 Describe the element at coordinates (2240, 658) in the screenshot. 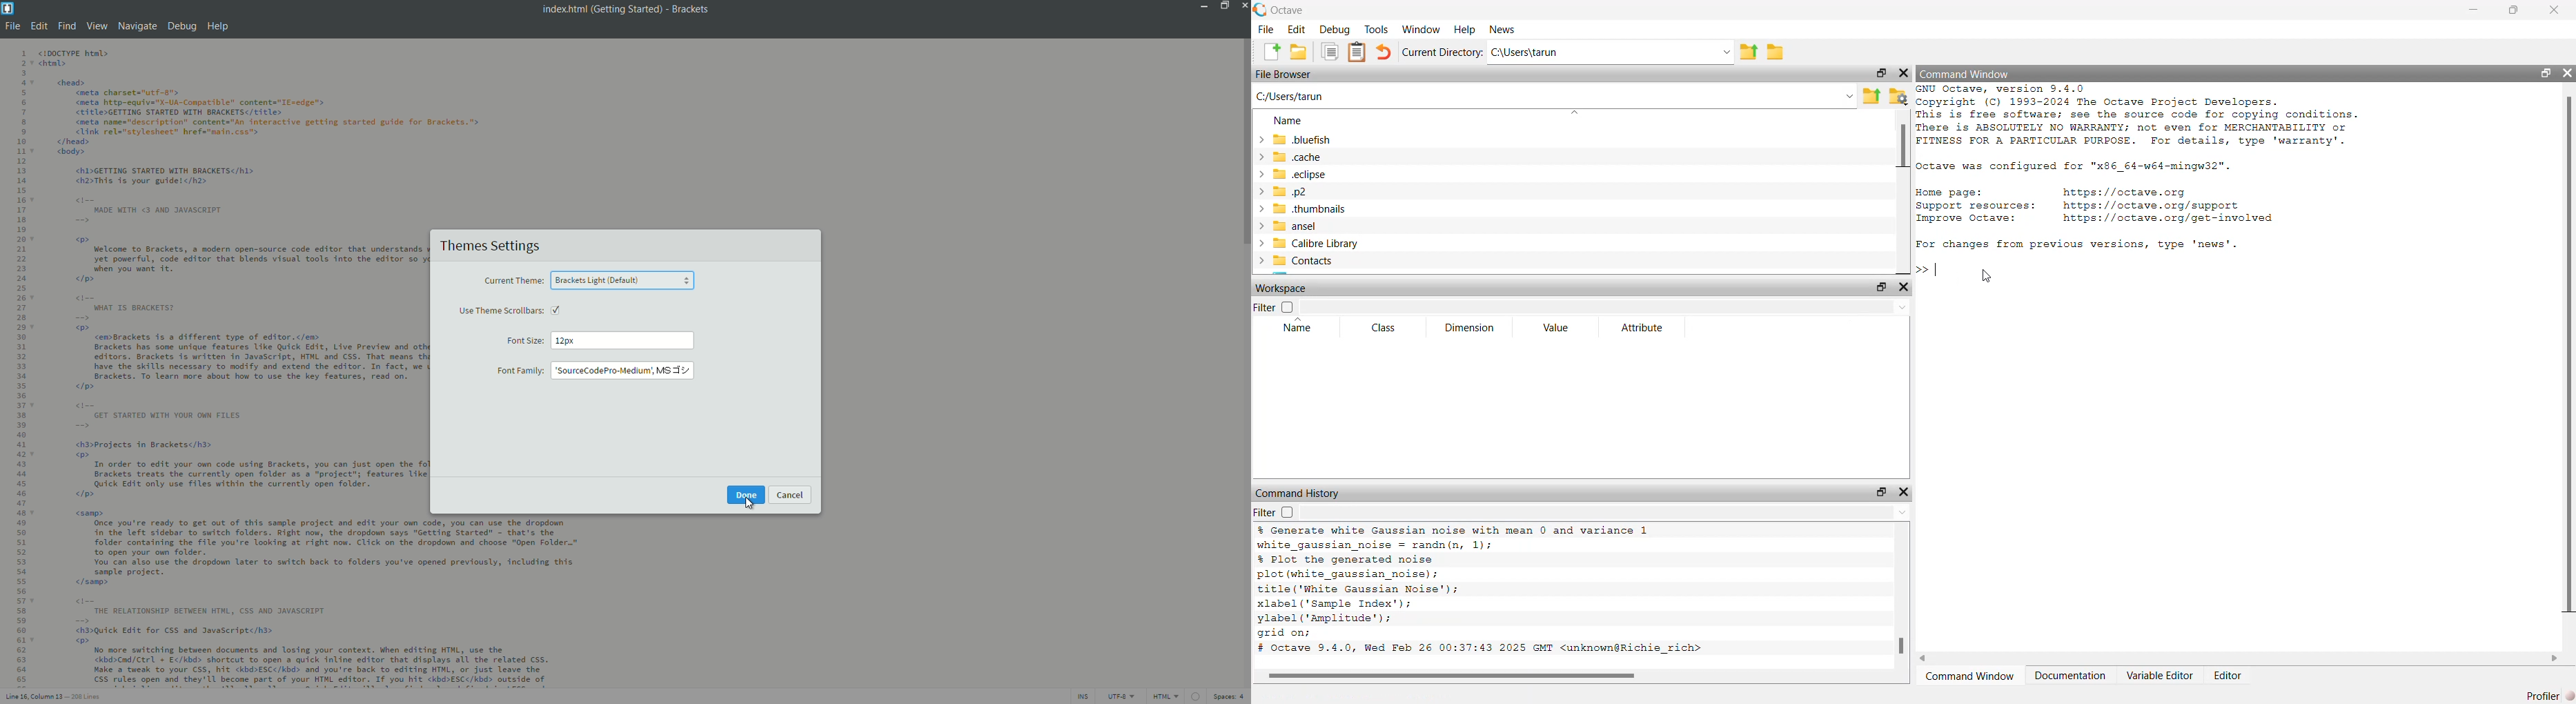

I see `horizontal scroll bar` at that location.